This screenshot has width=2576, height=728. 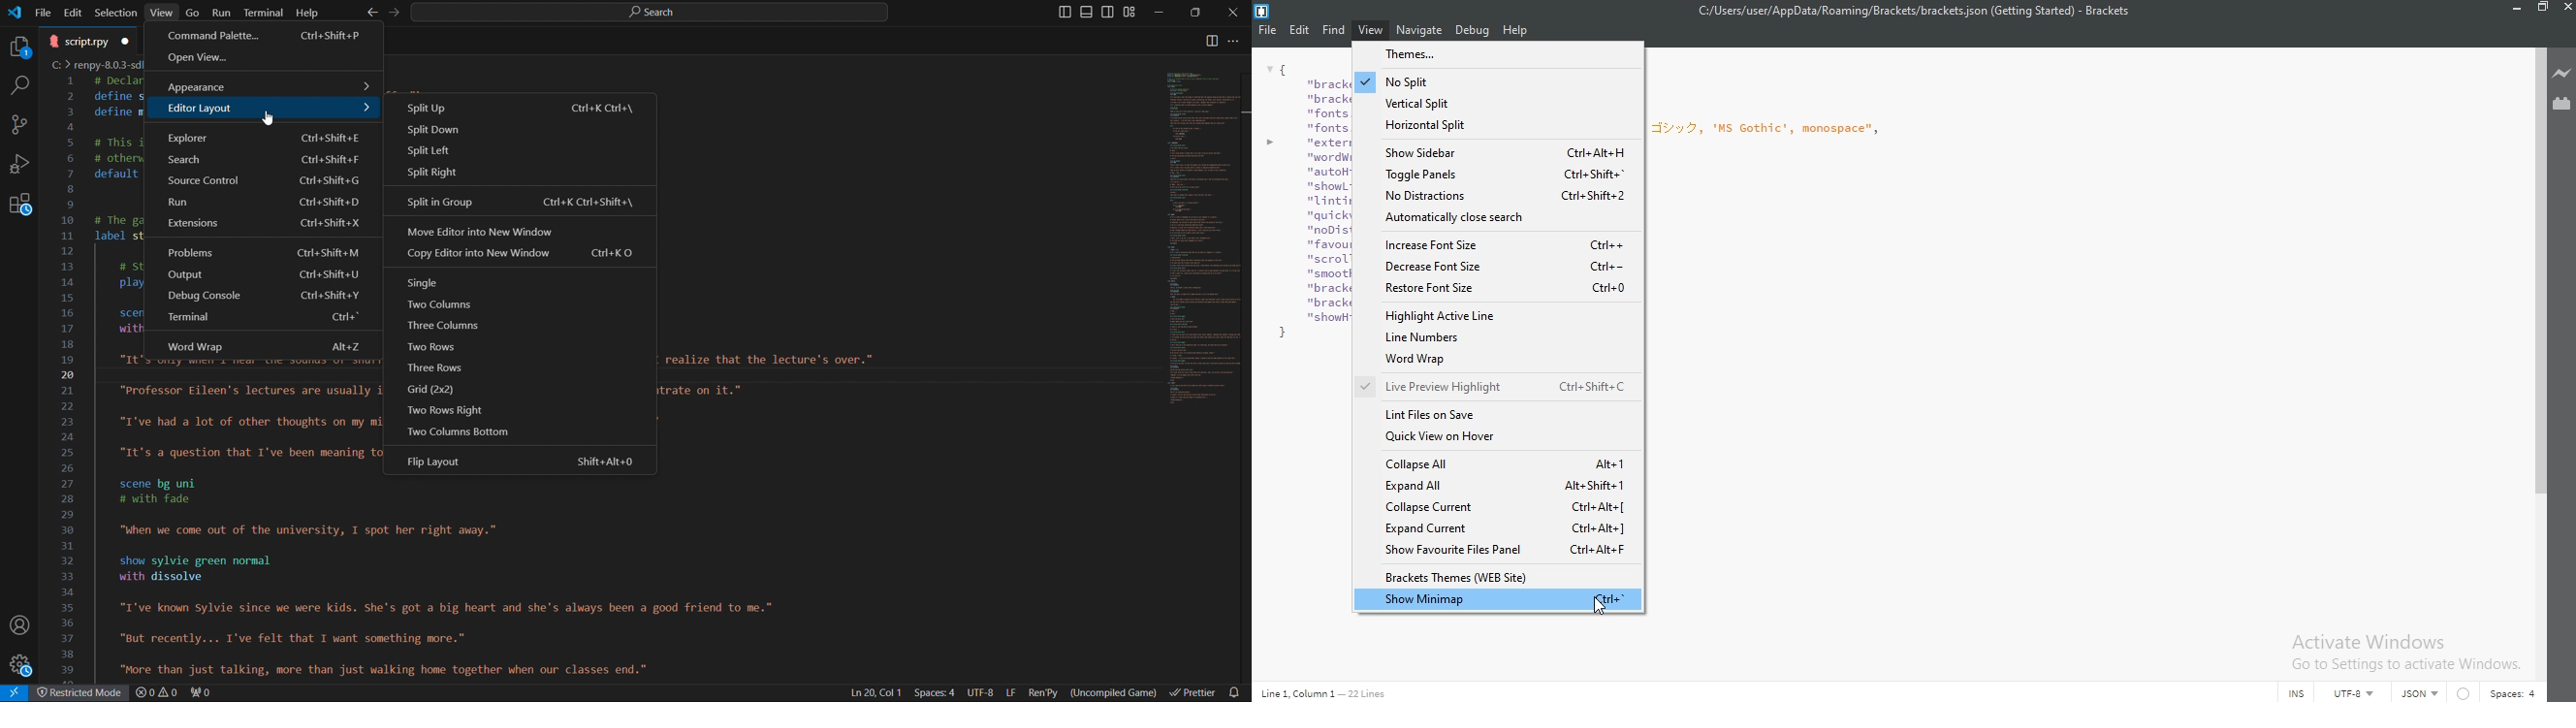 I want to click on Link files on save, so click(x=1494, y=414).